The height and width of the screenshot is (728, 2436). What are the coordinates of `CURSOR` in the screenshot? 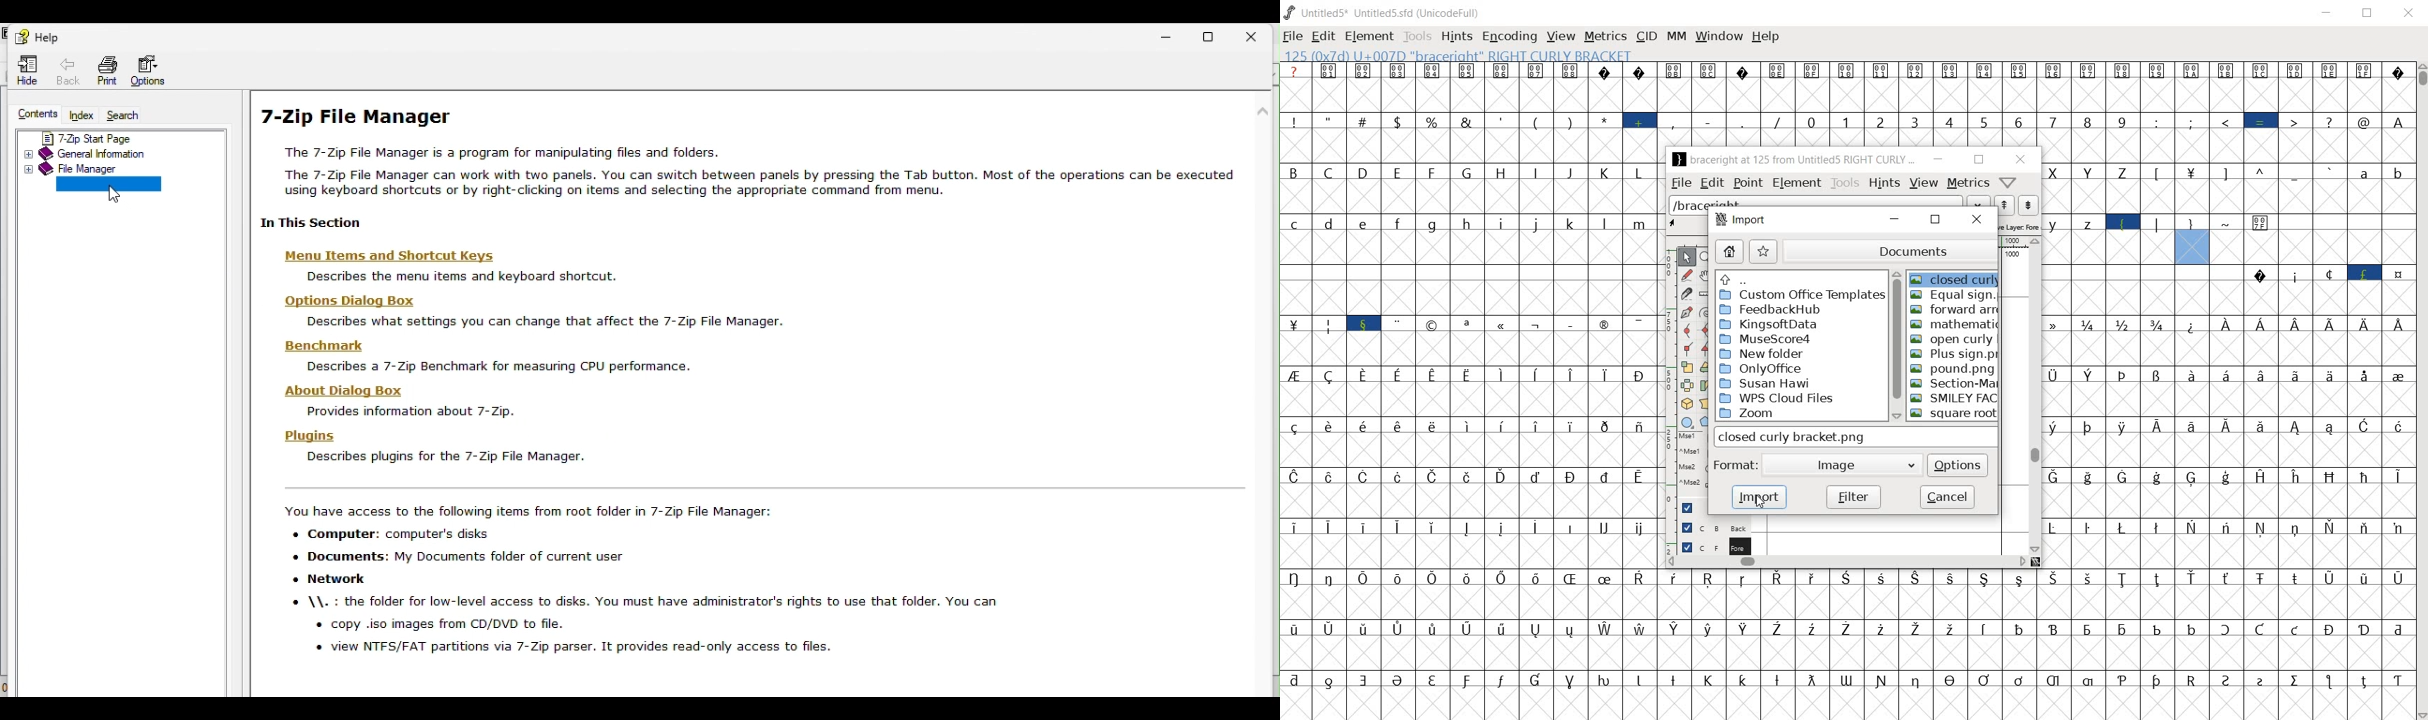 It's located at (1937, 283).